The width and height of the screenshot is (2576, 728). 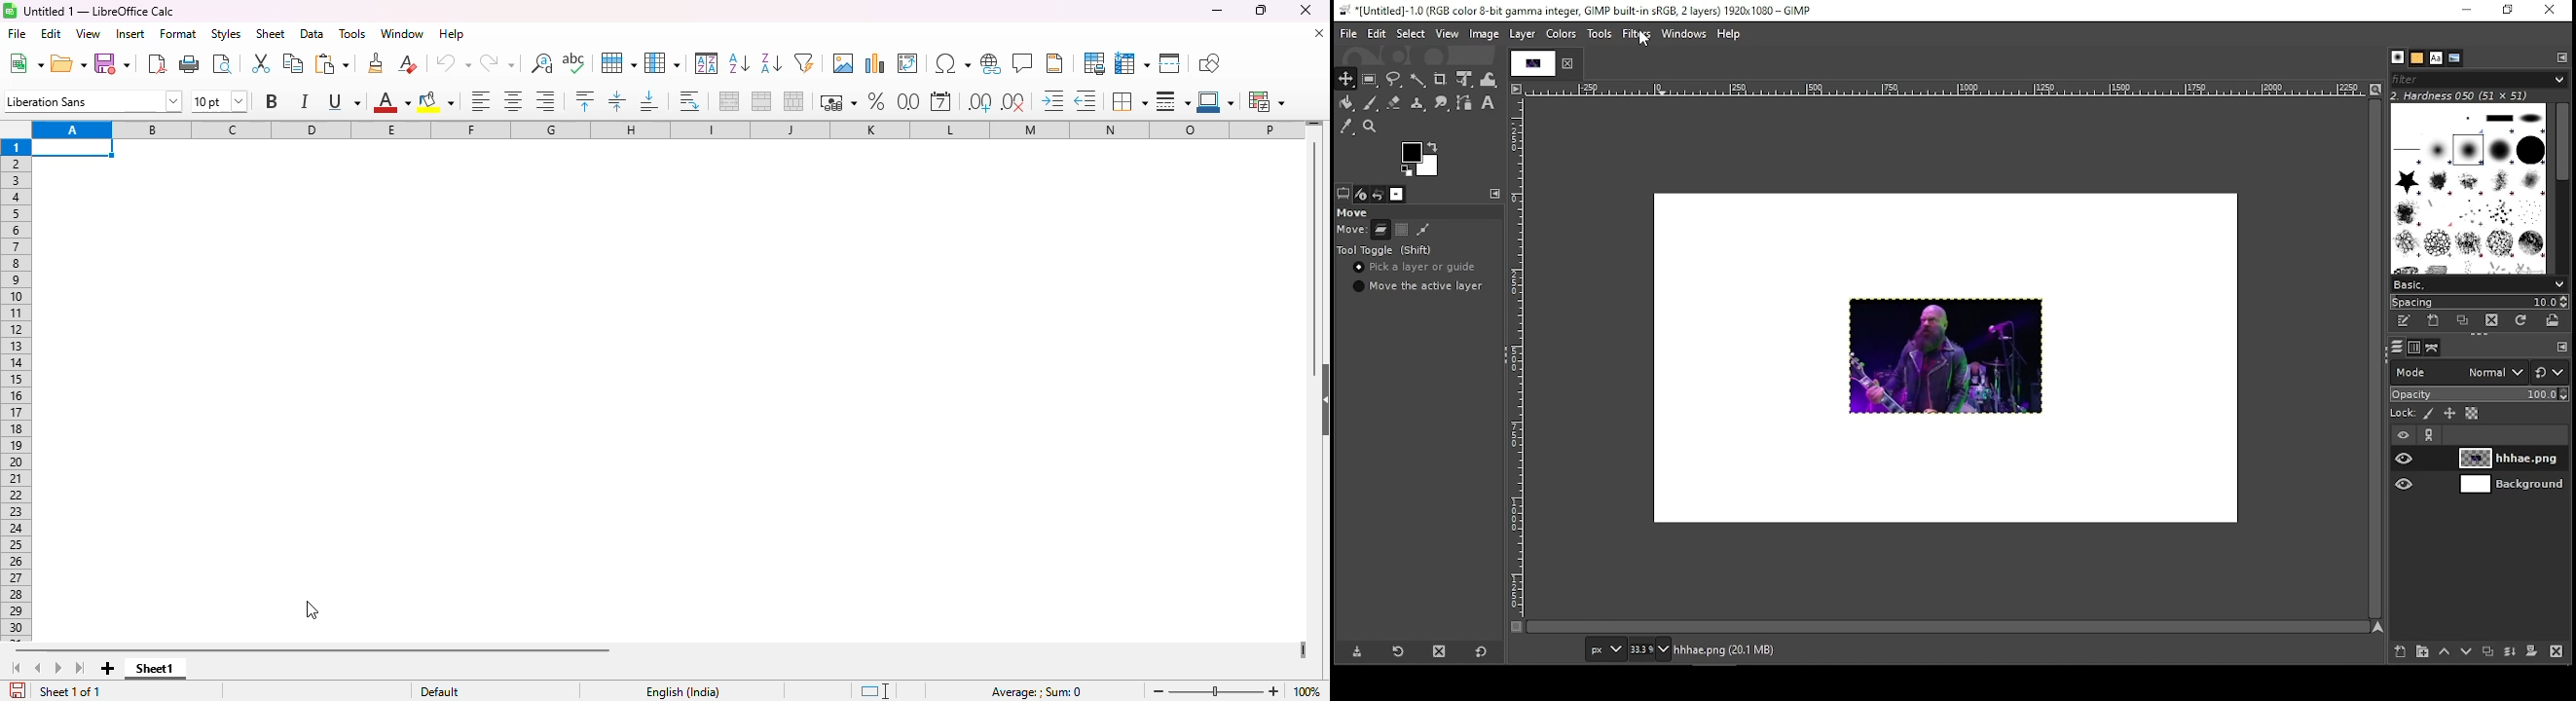 I want to click on toggle print preview, so click(x=223, y=64).